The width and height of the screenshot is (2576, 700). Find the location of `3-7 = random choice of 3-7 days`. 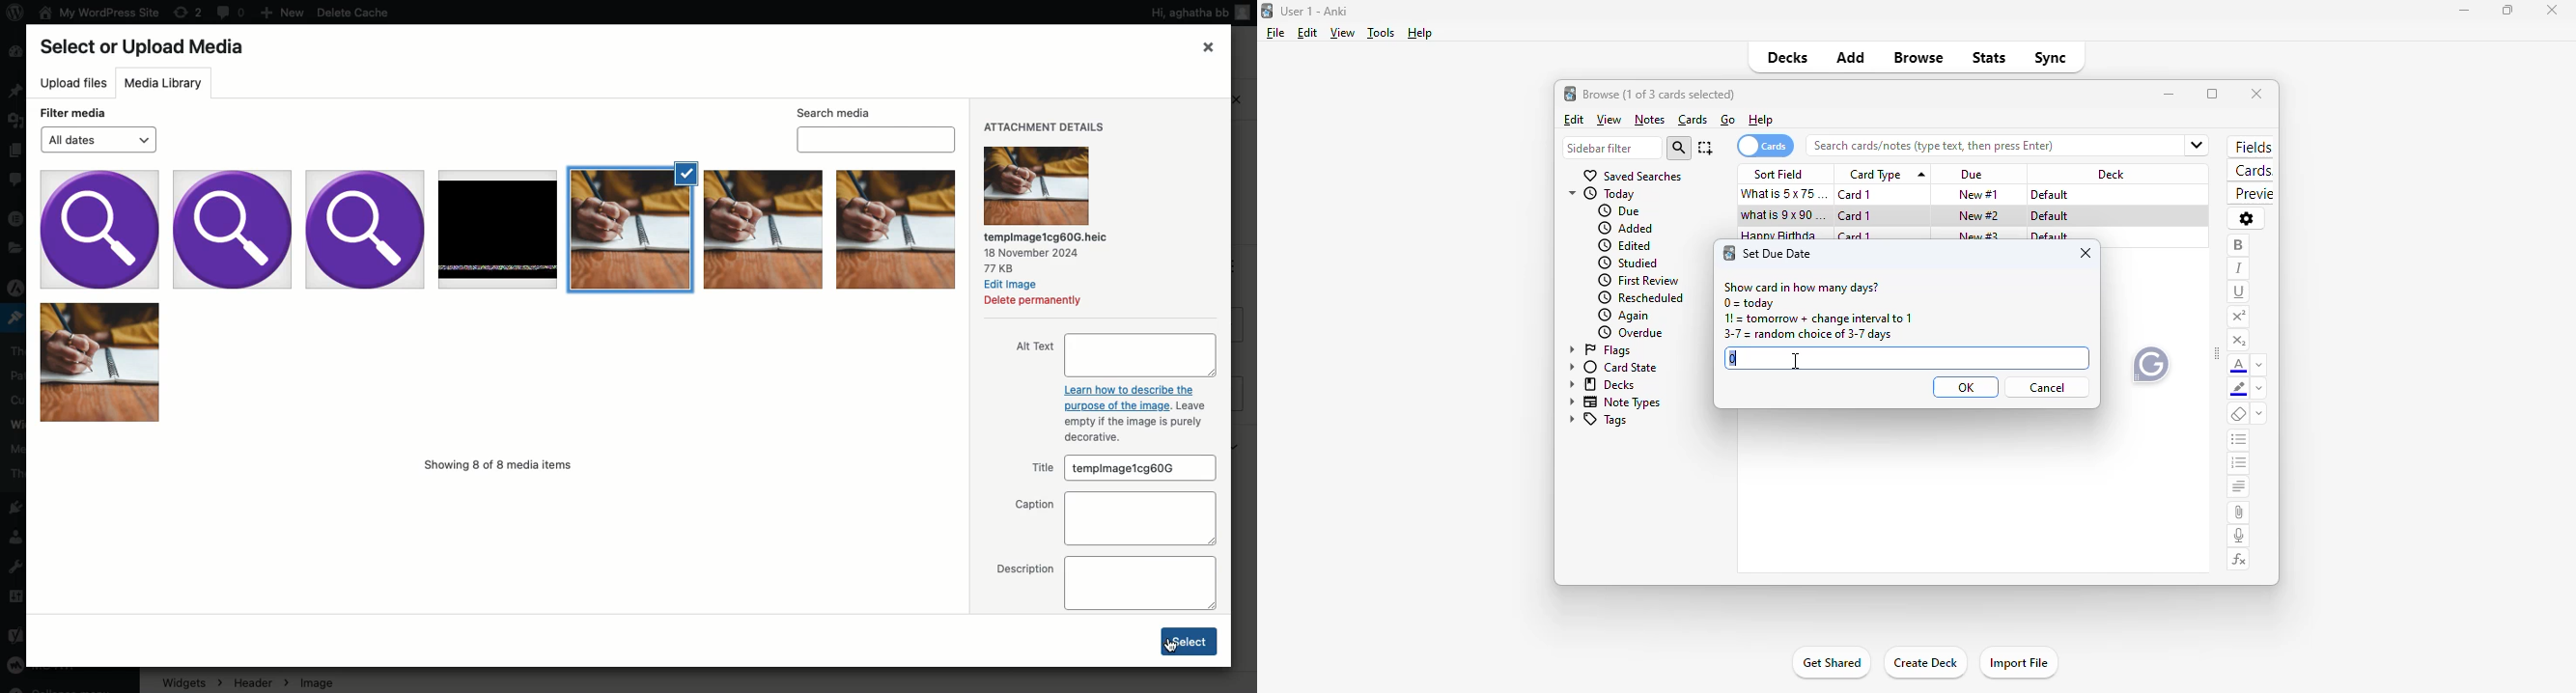

3-7 = random choice of 3-7 days is located at coordinates (1807, 336).